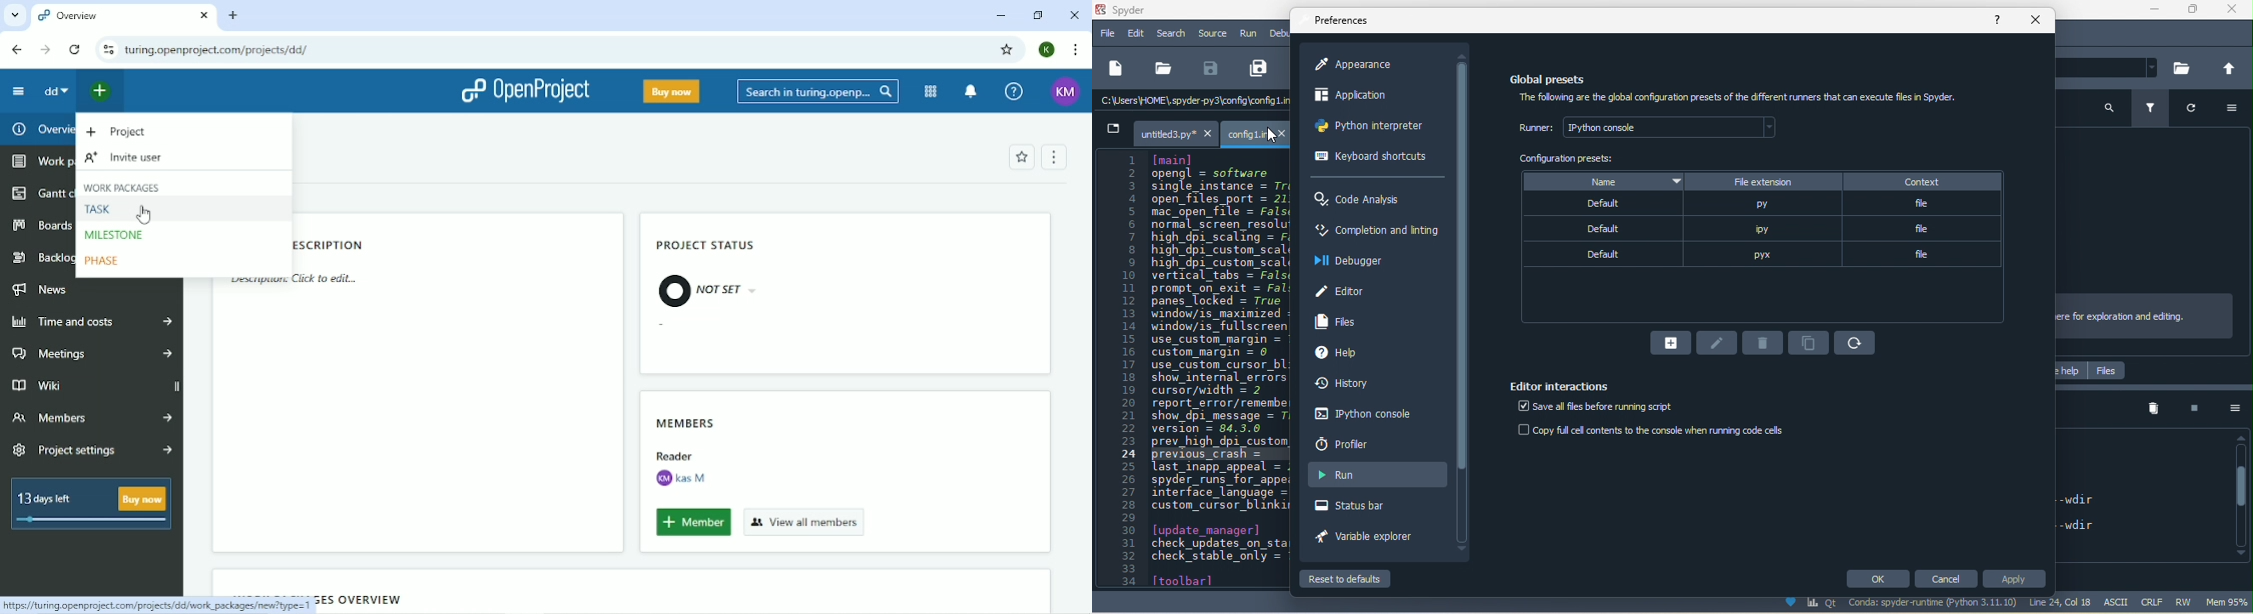 The width and height of the screenshot is (2268, 616). I want to click on editor, so click(1349, 290).